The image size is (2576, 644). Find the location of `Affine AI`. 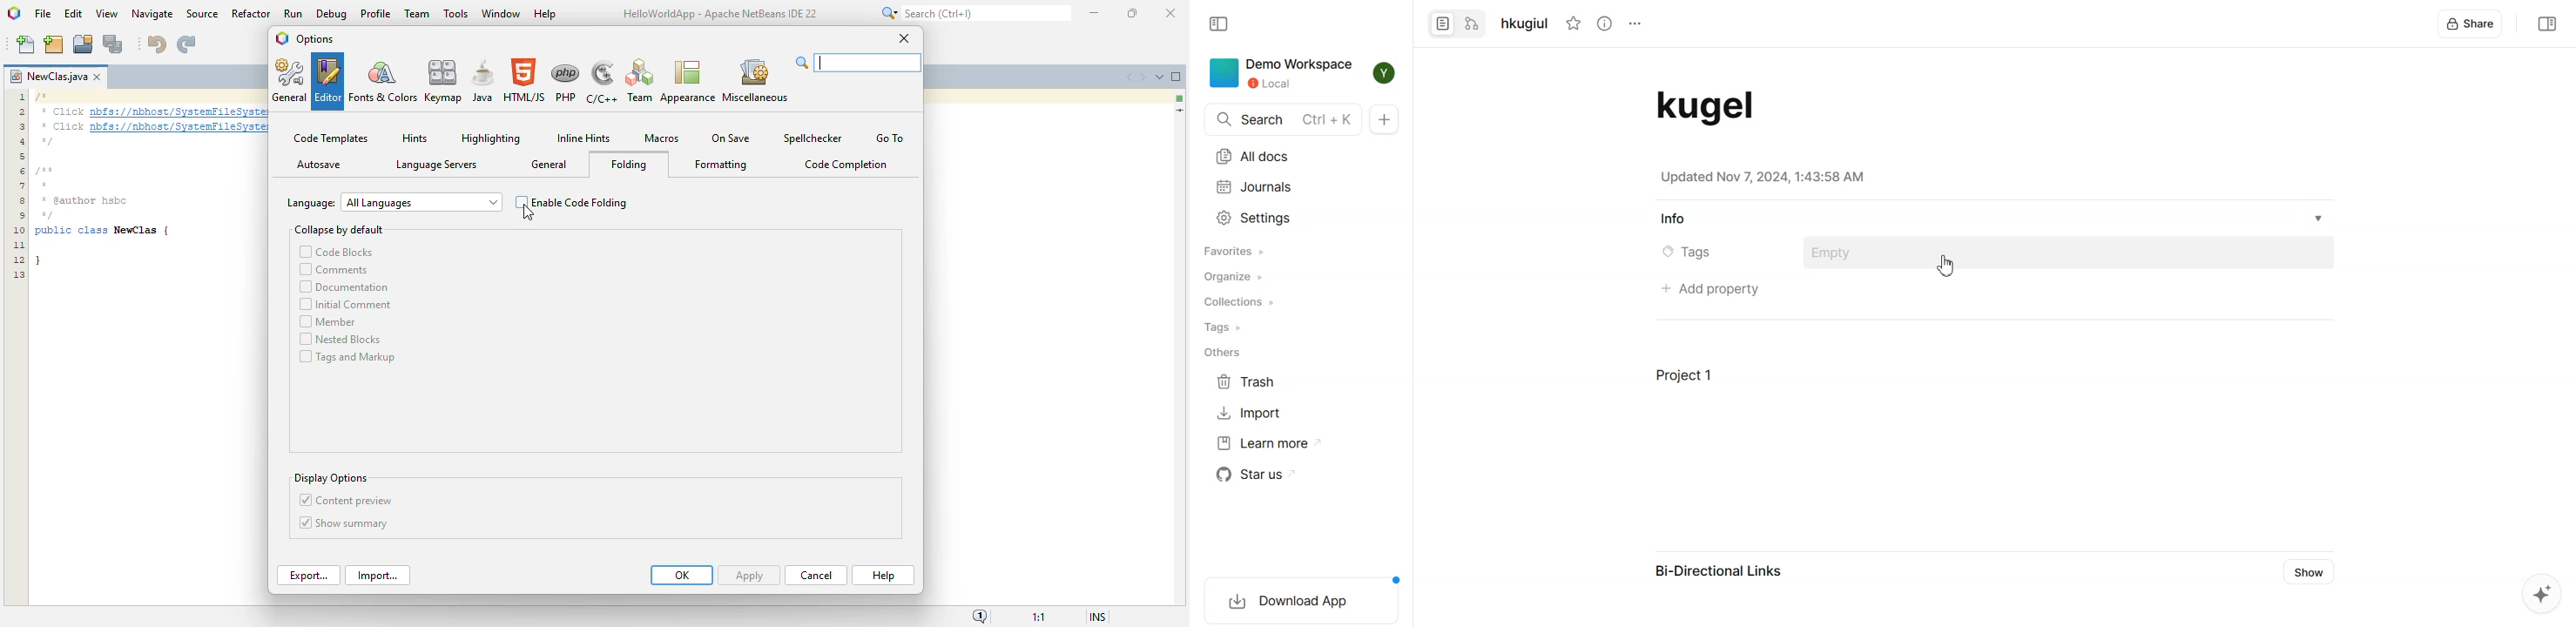

Affine AI is located at coordinates (2543, 593).